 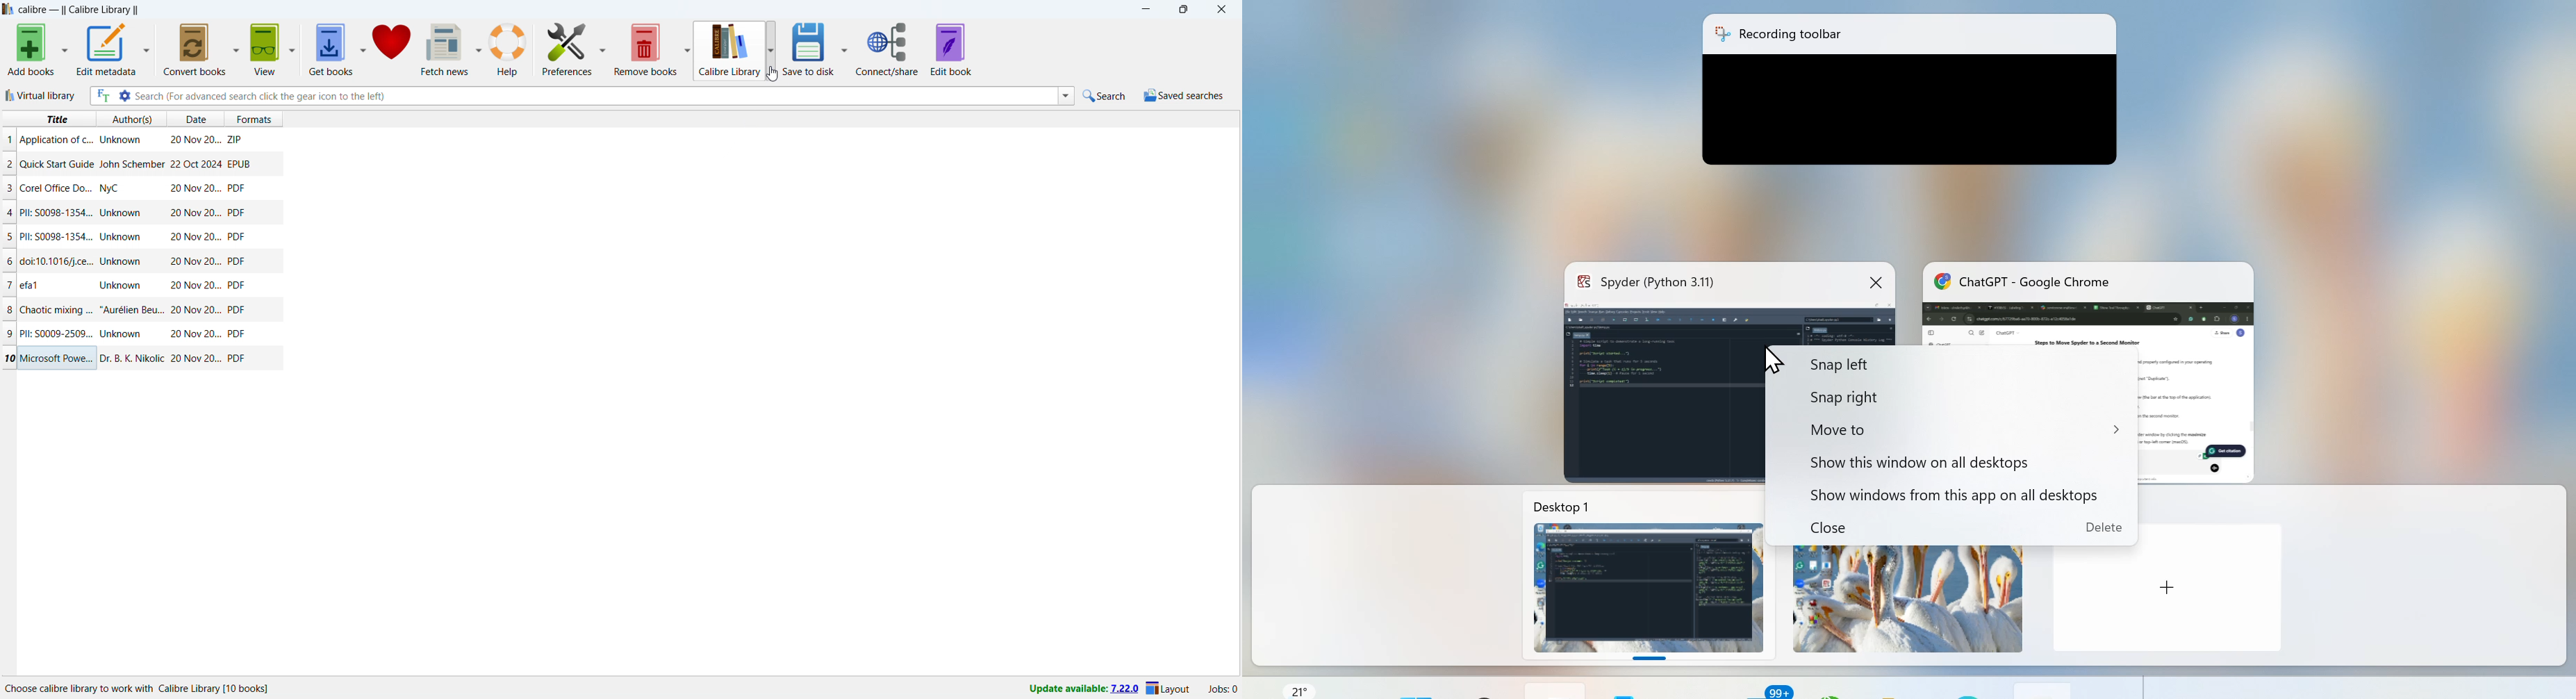 What do you see at coordinates (363, 49) in the screenshot?
I see `get books options` at bounding box center [363, 49].